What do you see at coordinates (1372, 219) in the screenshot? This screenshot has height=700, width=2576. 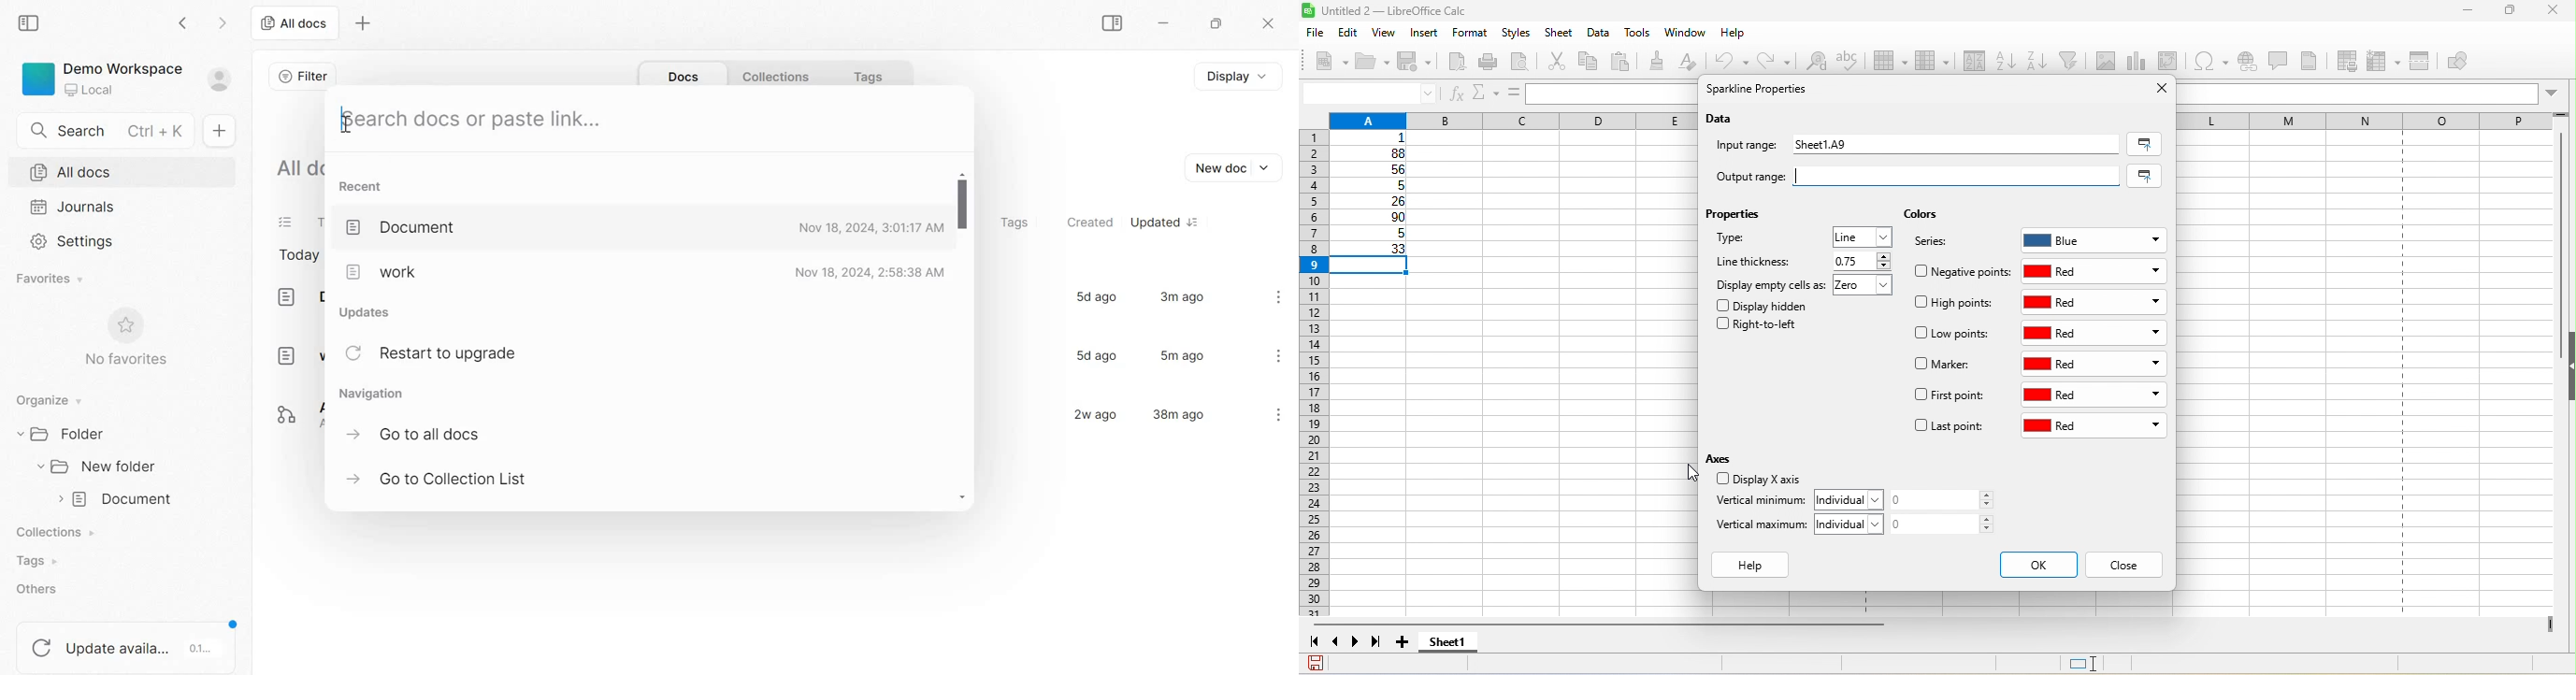 I see `90` at bounding box center [1372, 219].